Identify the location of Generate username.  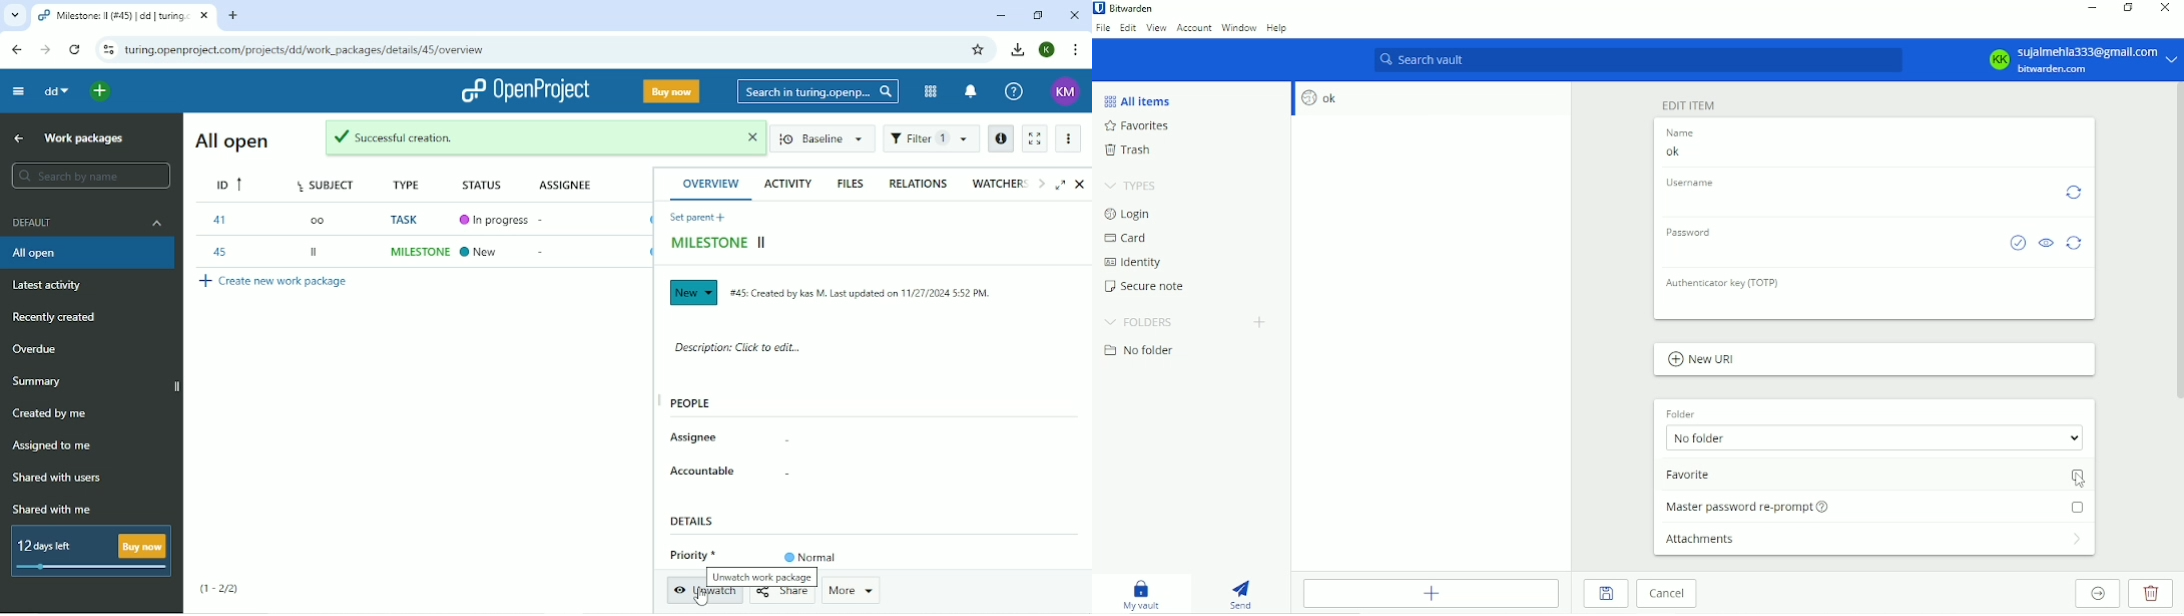
(2074, 194).